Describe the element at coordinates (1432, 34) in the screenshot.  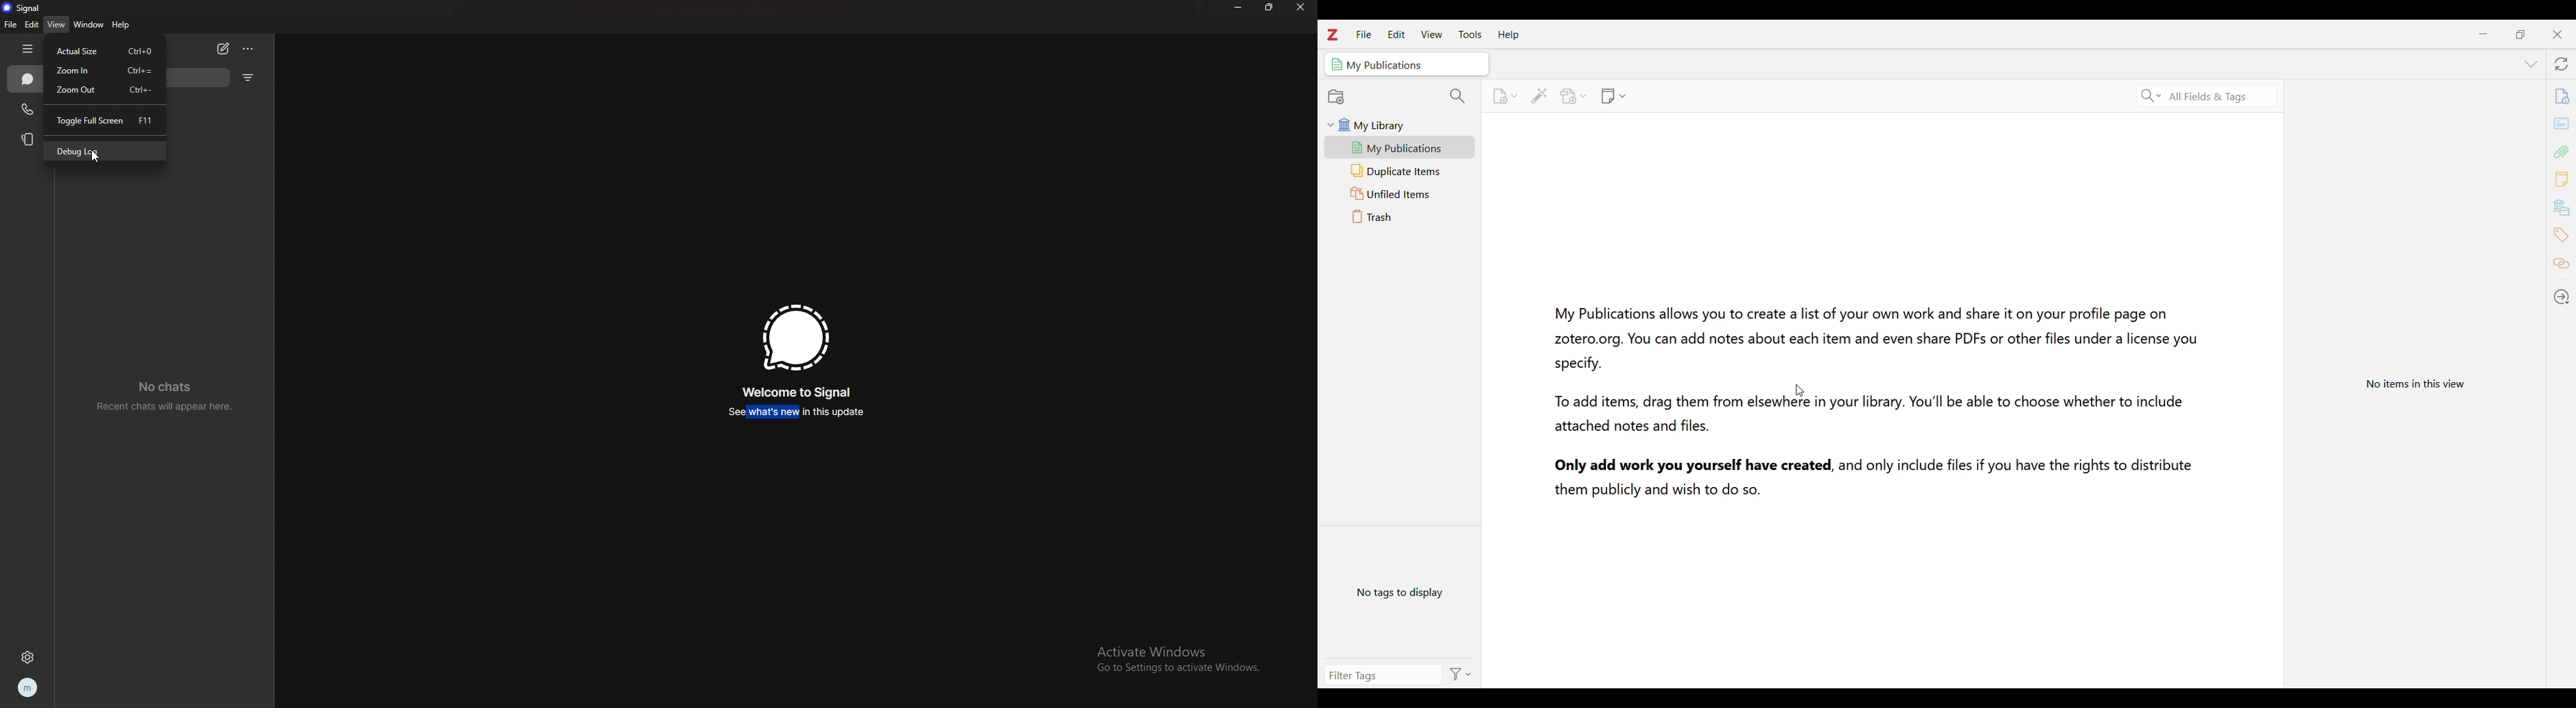
I see `View` at that location.